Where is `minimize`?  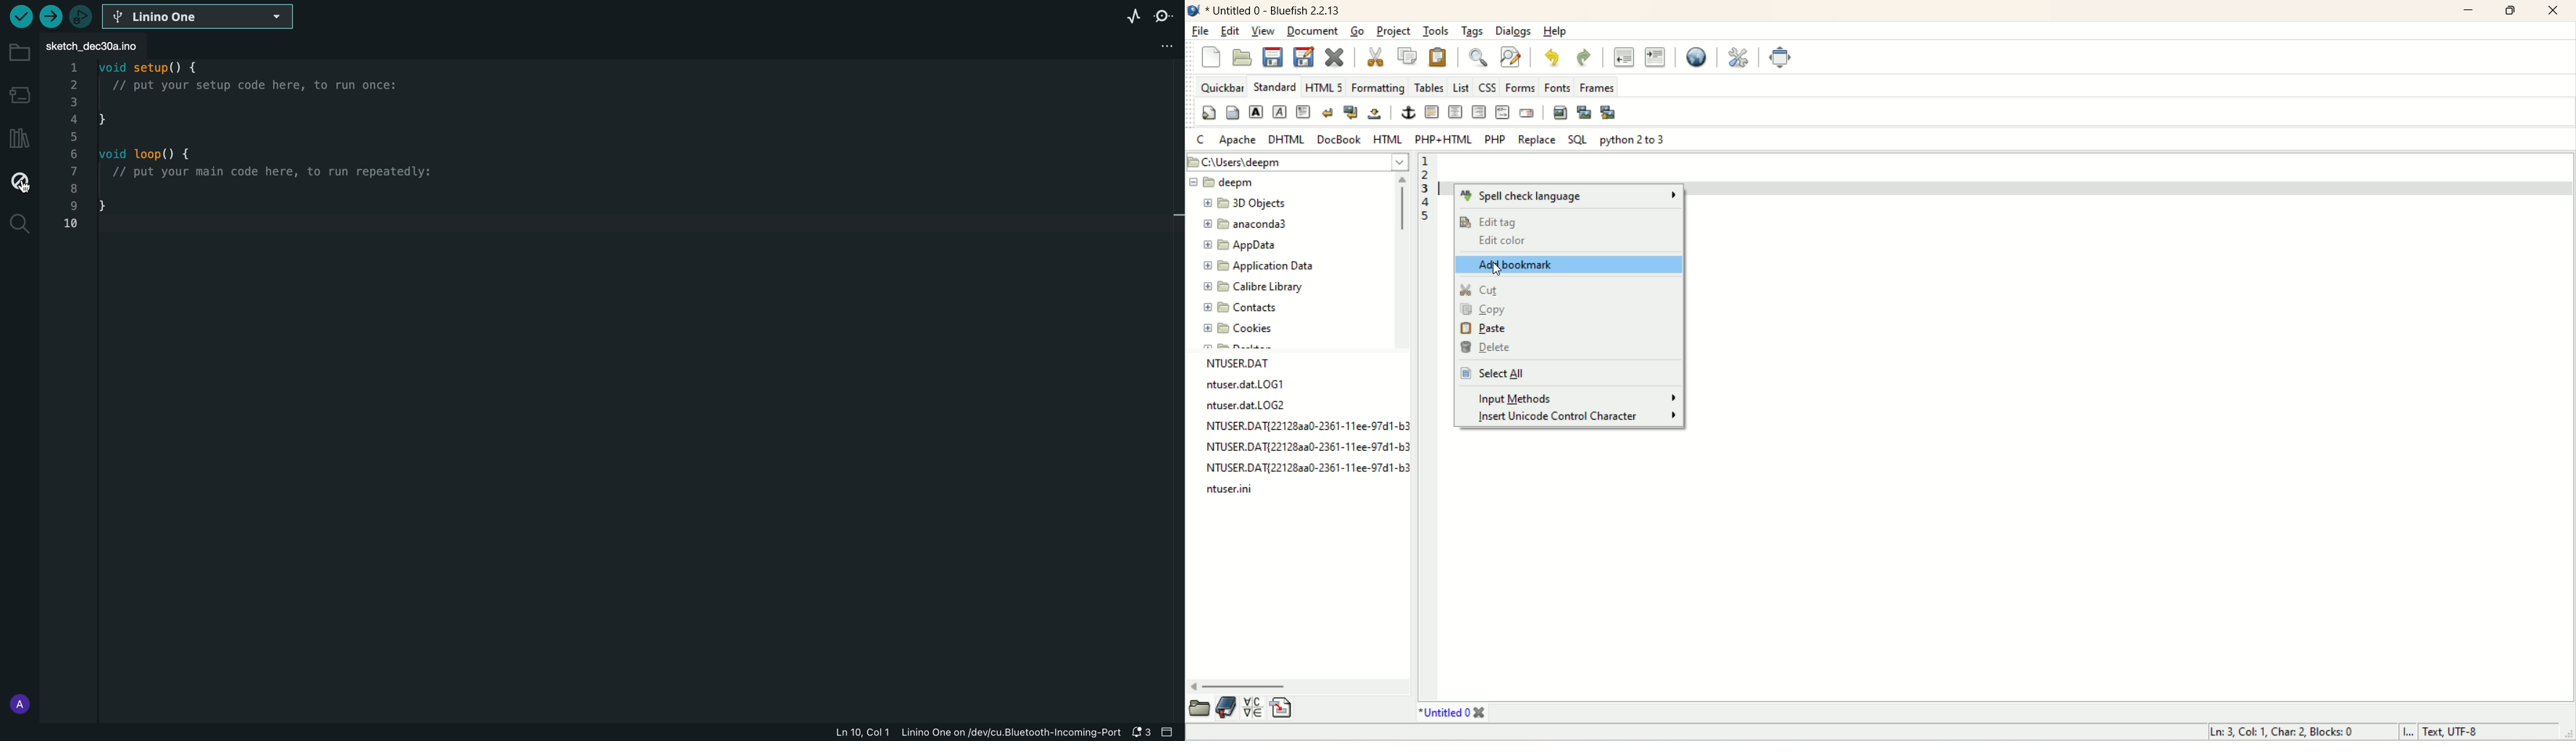
minimize is located at coordinates (2469, 12).